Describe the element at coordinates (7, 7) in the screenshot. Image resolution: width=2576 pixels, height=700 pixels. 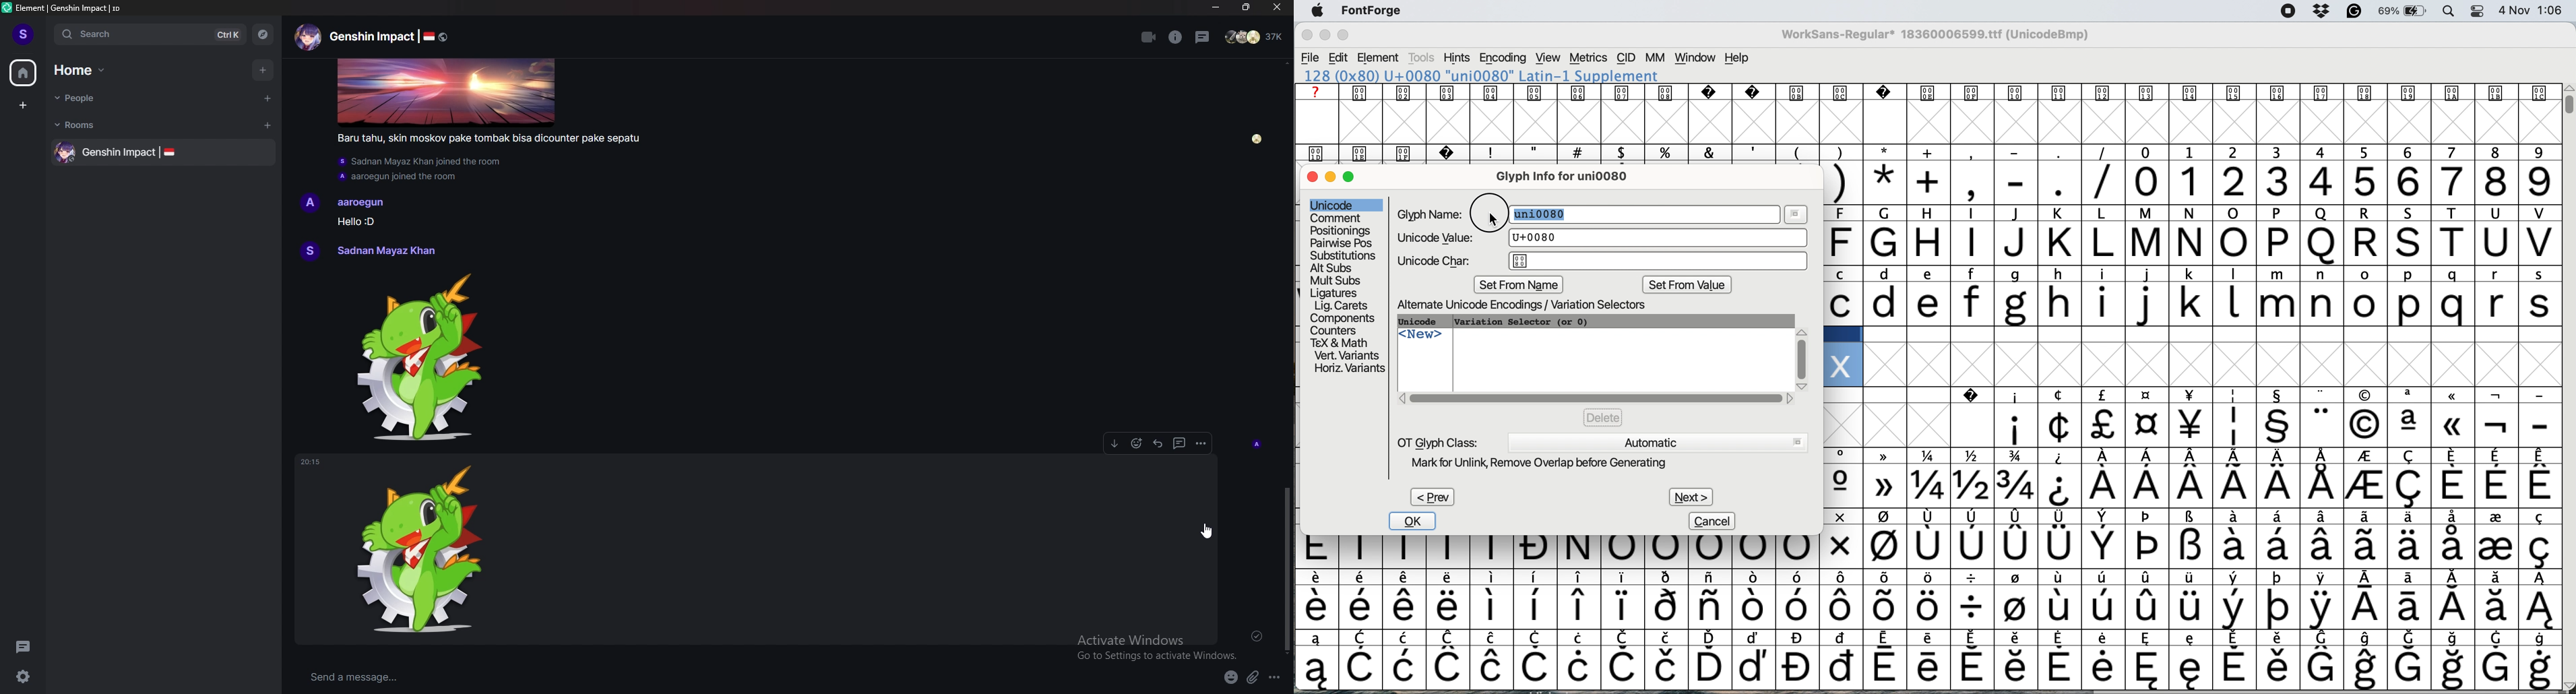
I see `Software logo` at that location.